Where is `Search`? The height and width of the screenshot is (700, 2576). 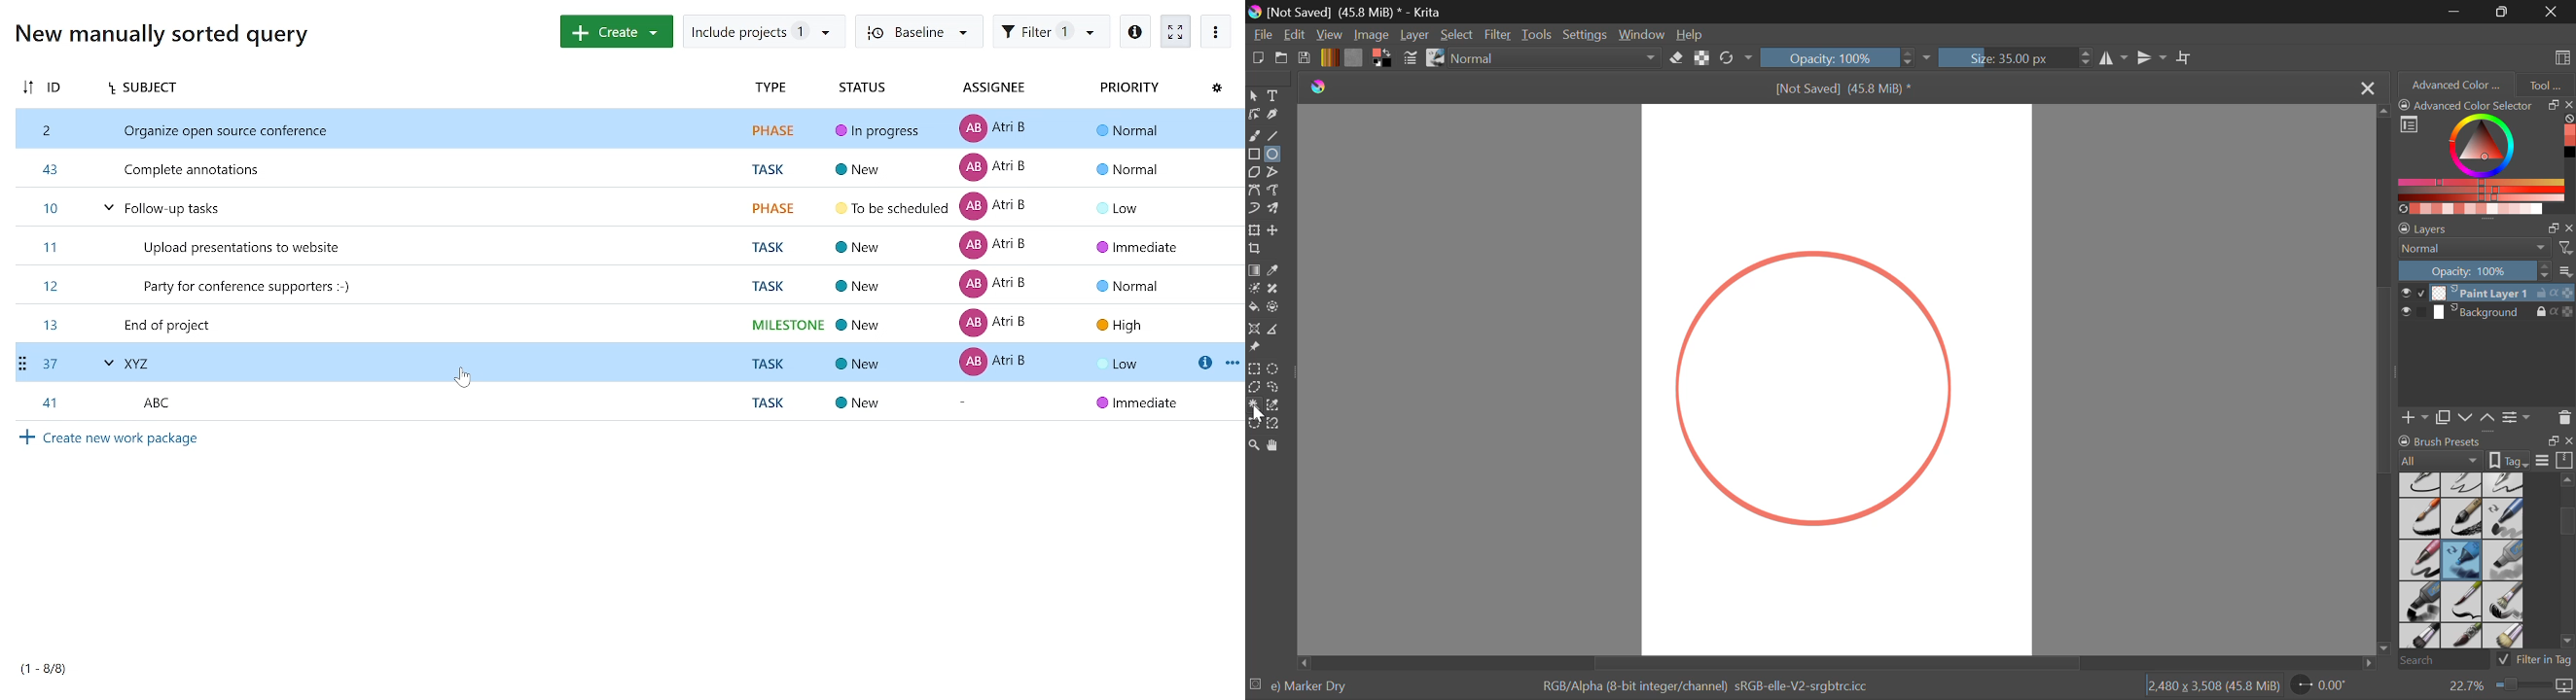
Search is located at coordinates (2440, 661).